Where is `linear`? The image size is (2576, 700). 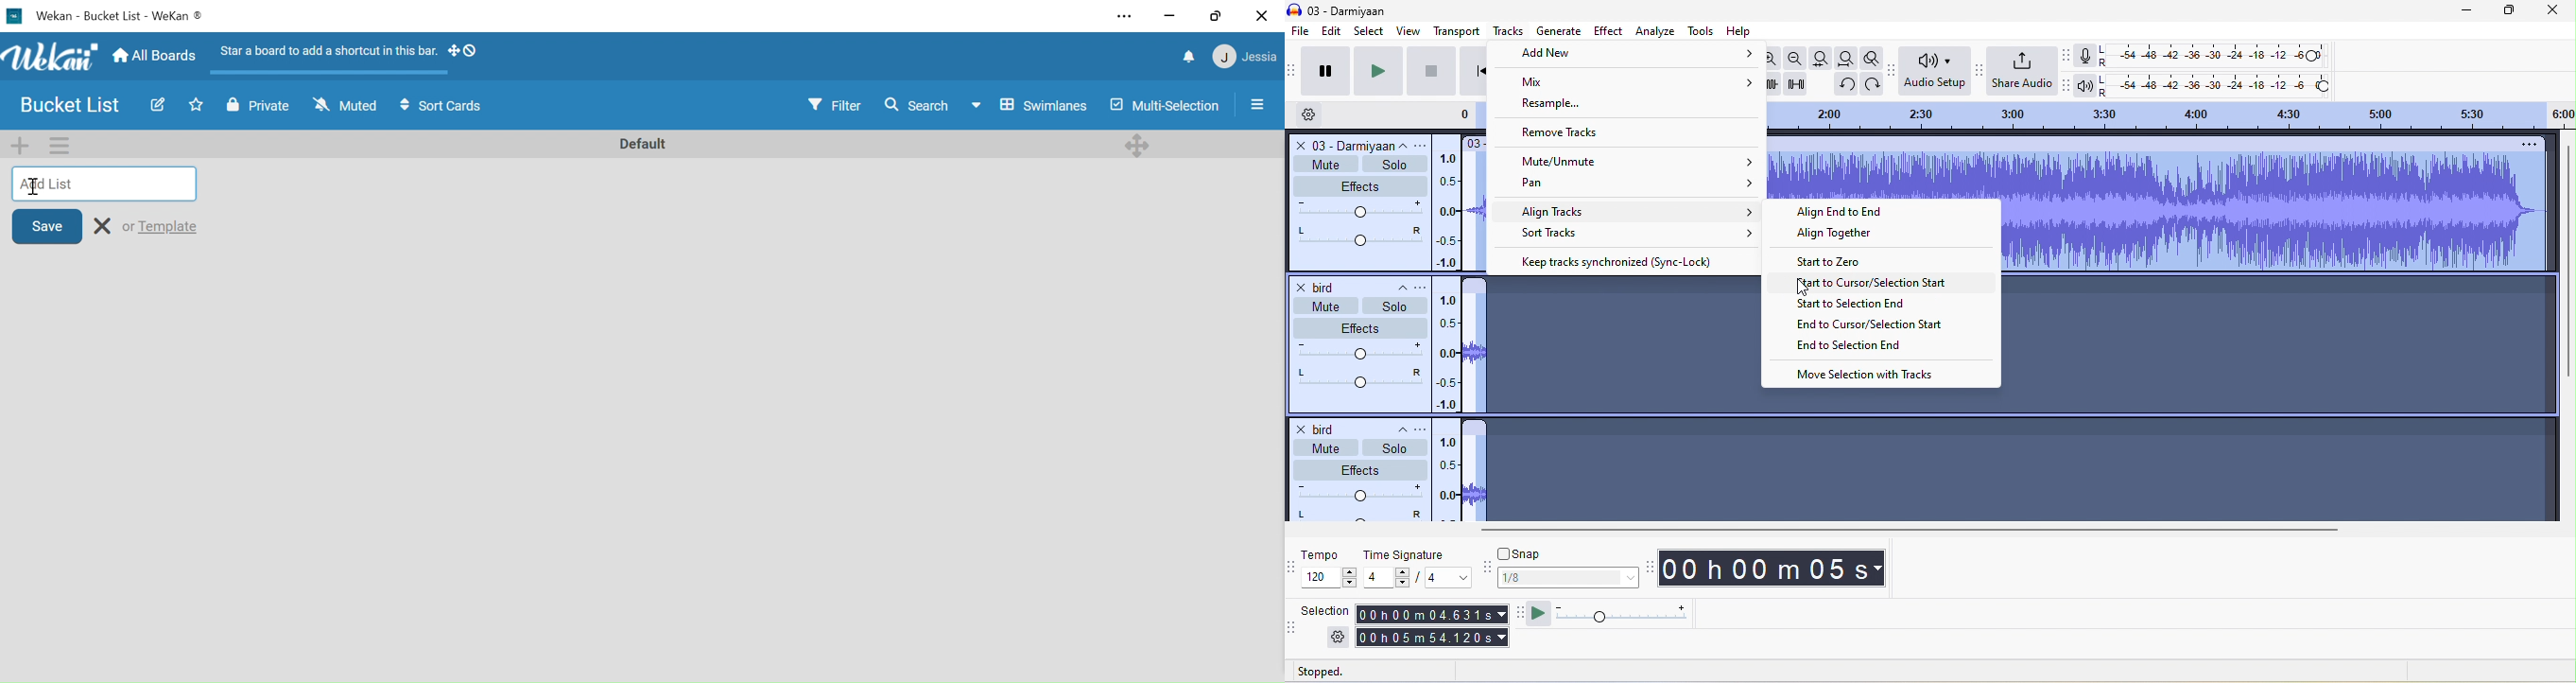
linear is located at coordinates (1449, 479).